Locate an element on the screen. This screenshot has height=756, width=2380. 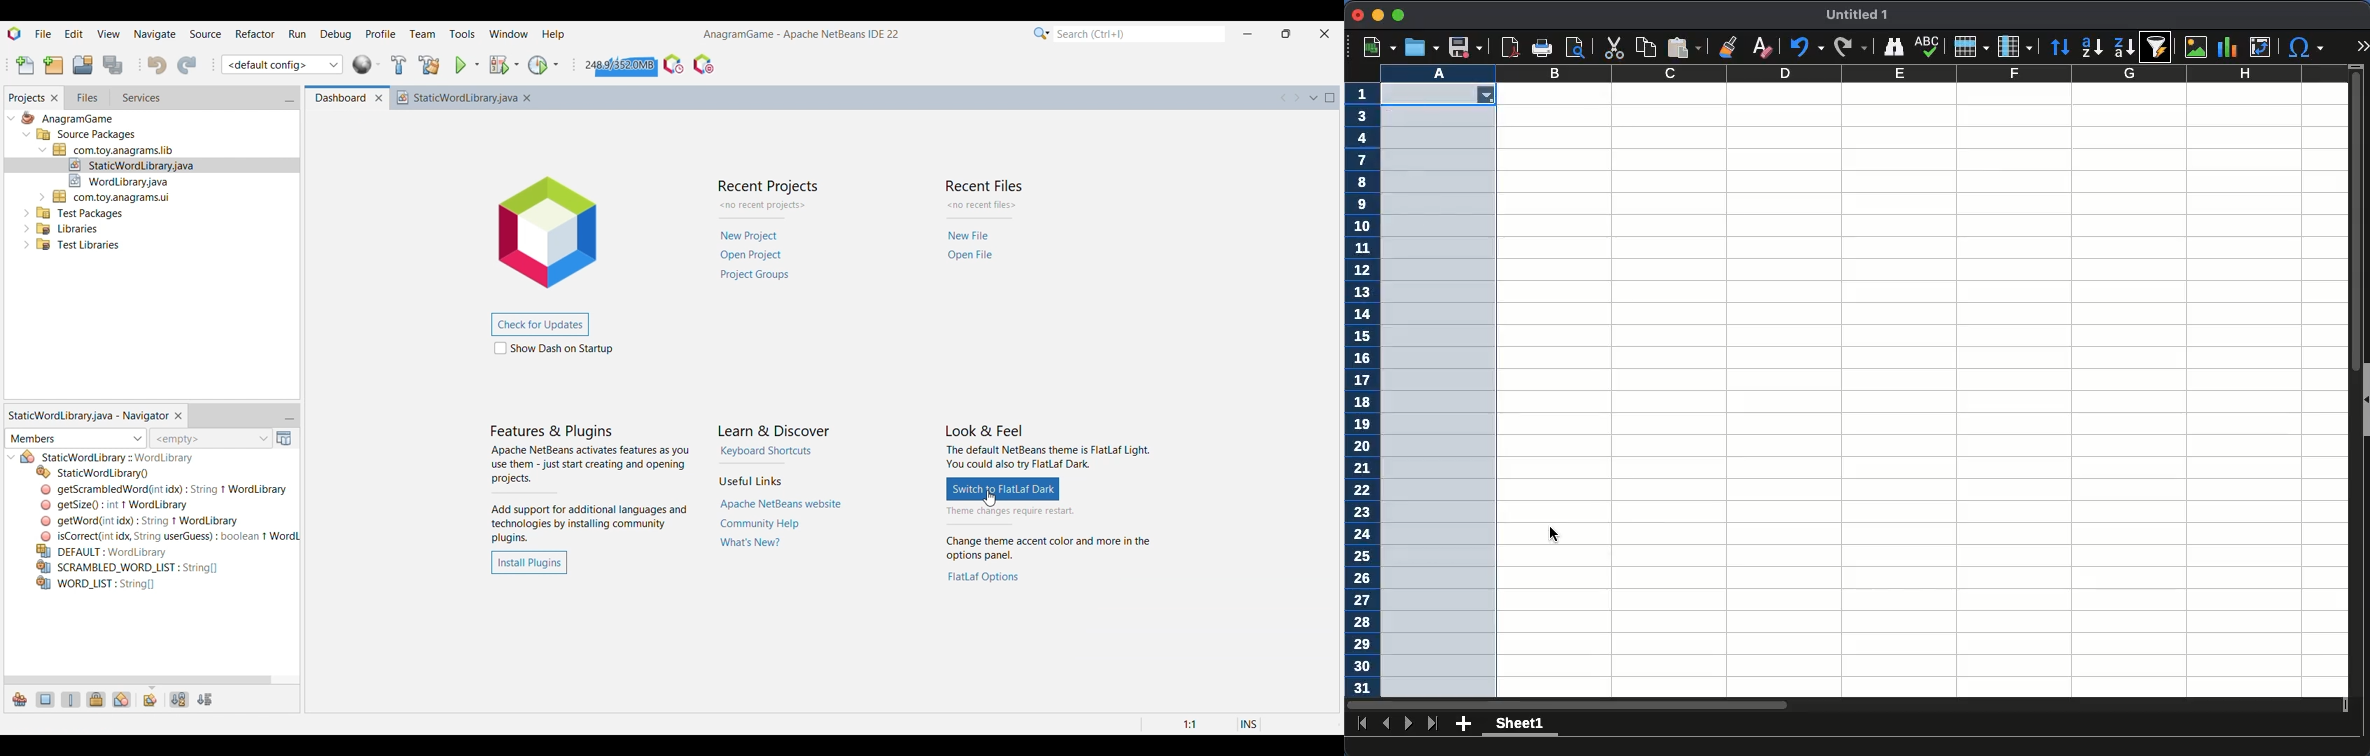
scroll is located at coordinates (2349, 389).